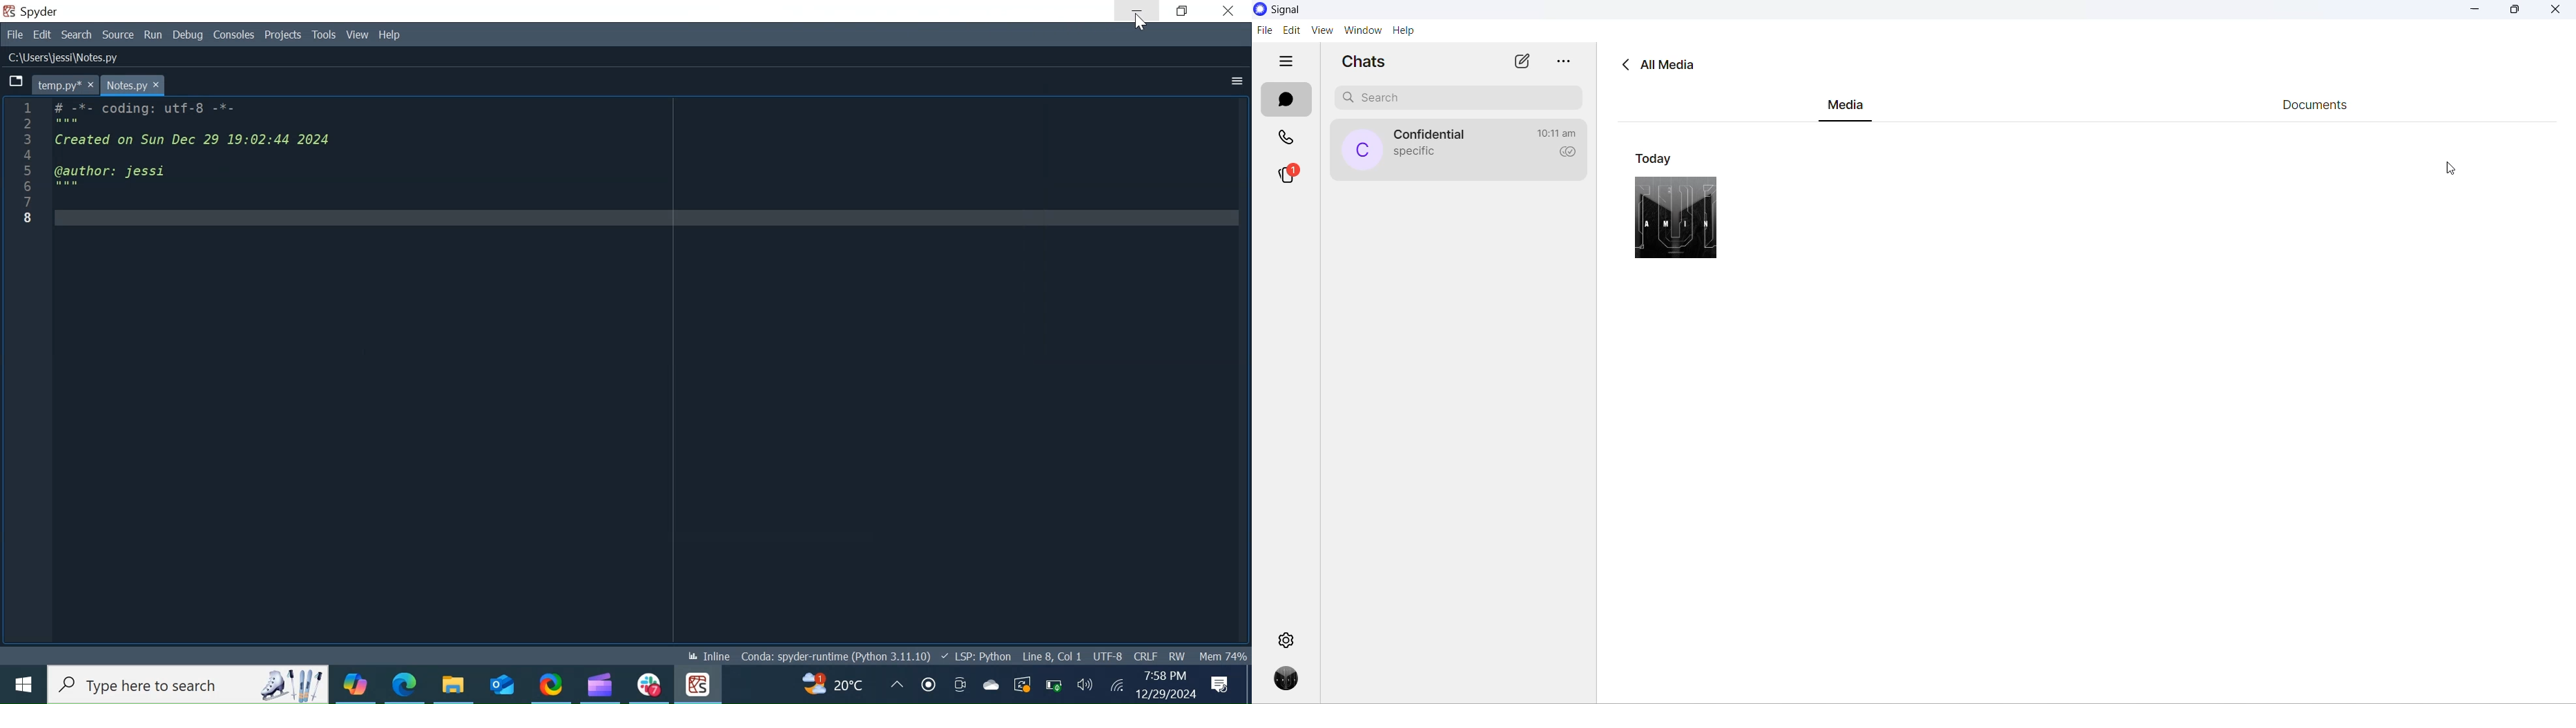 Image resolution: width=2576 pixels, height=728 pixels. Describe the element at coordinates (37, 11) in the screenshot. I see `Spyder` at that location.